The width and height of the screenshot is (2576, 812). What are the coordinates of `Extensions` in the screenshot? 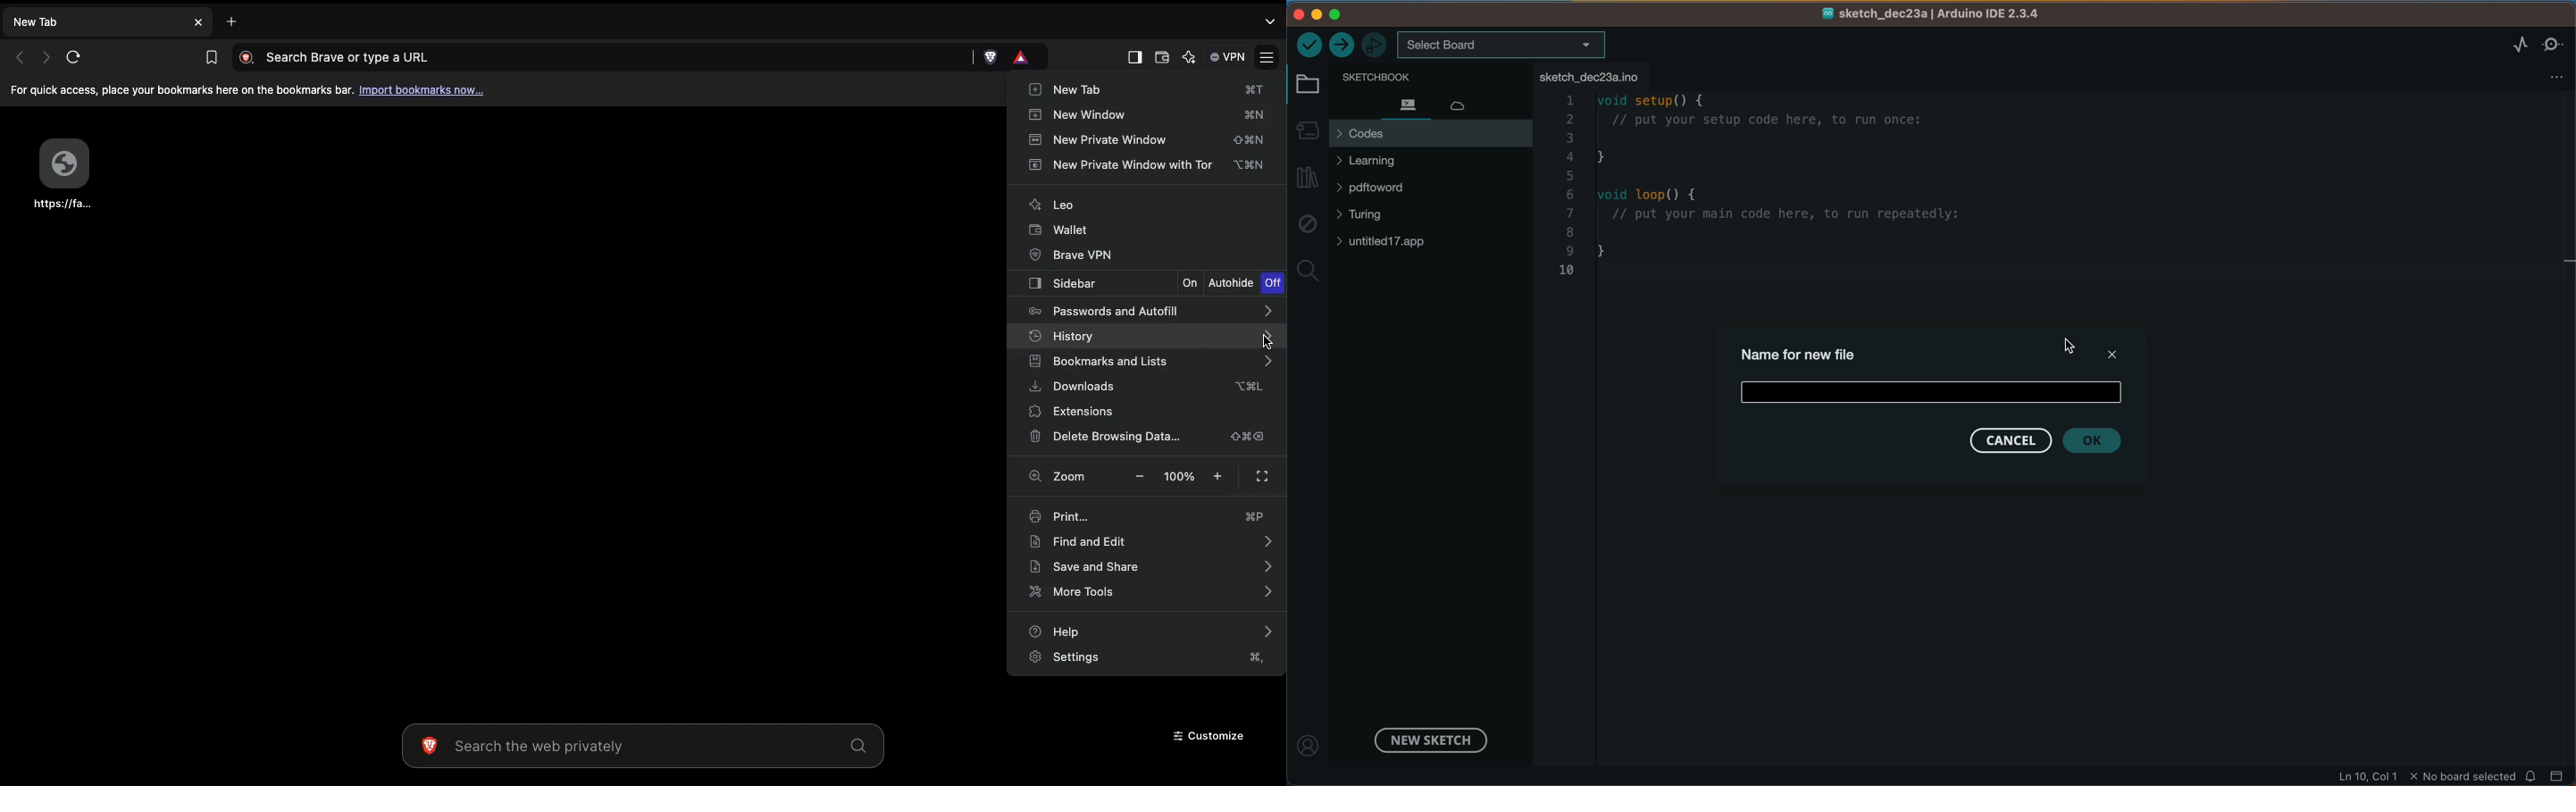 It's located at (1072, 412).